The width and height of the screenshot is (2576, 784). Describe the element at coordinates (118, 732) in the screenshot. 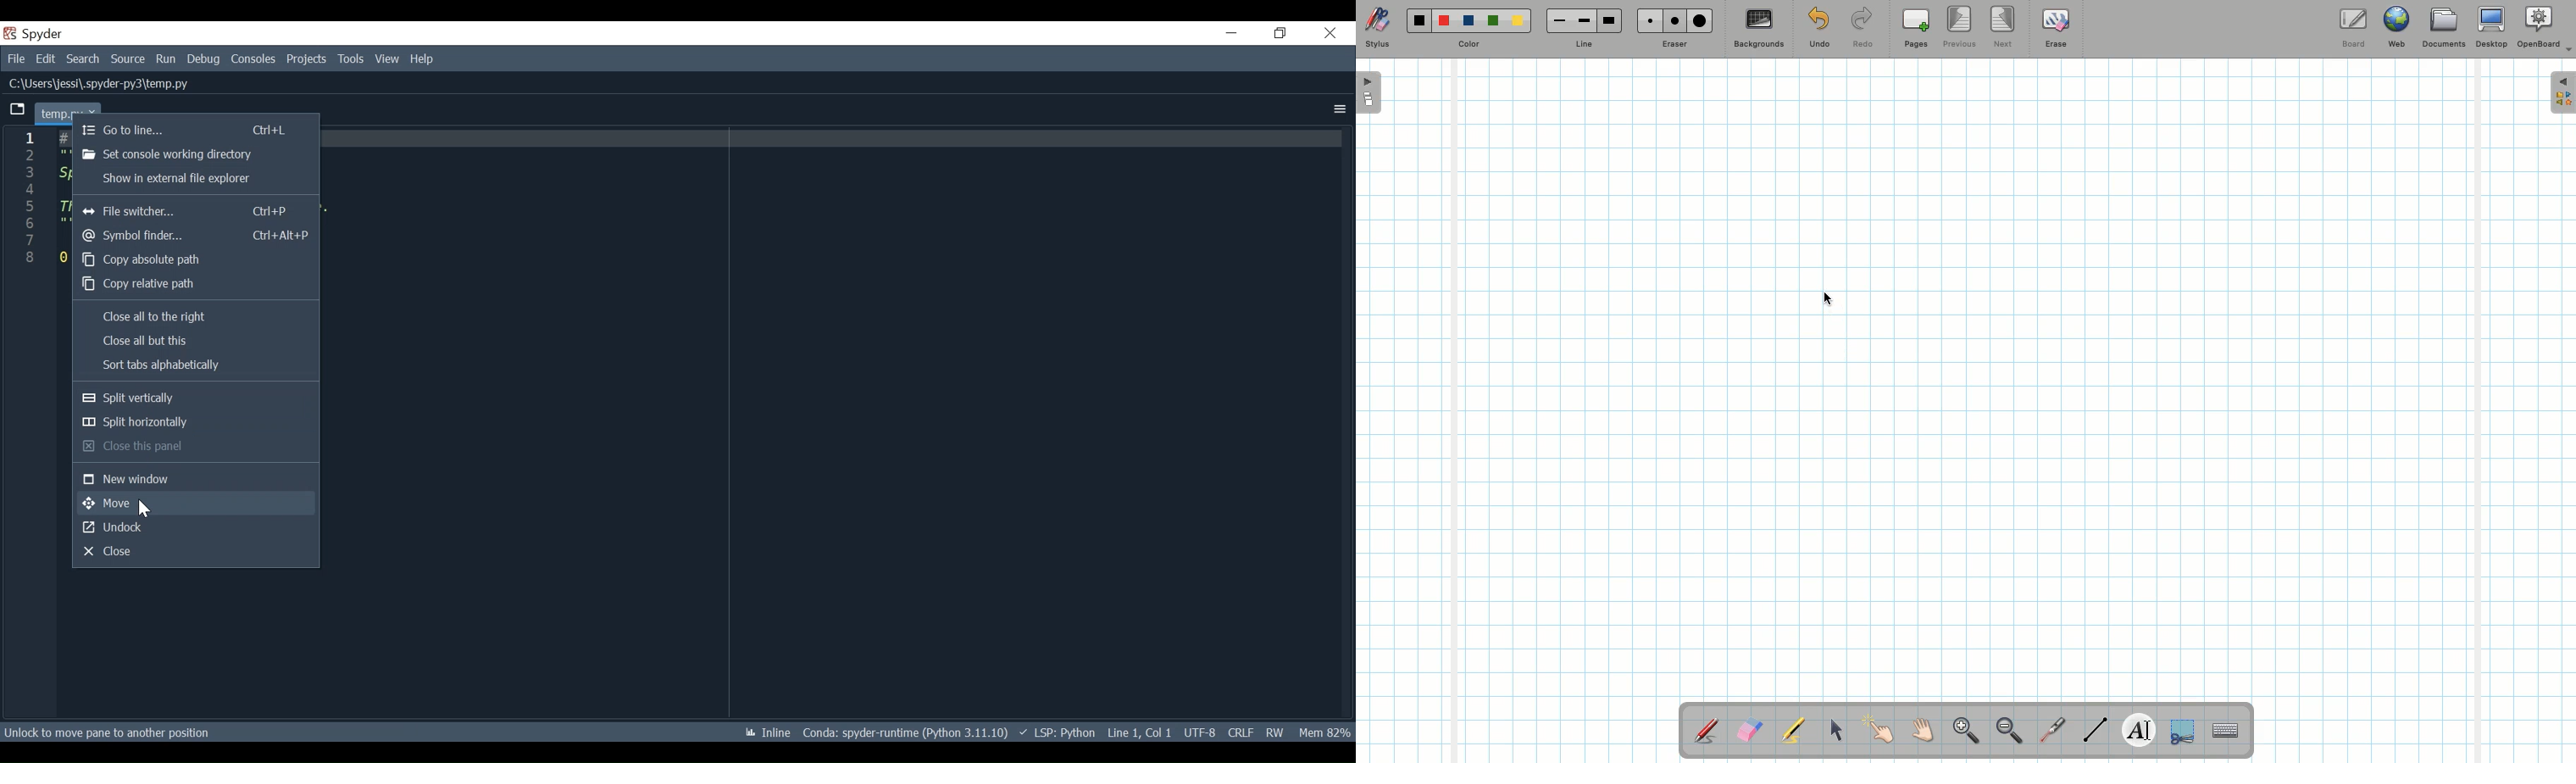

I see `Unlock to move pane to another position` at that location.